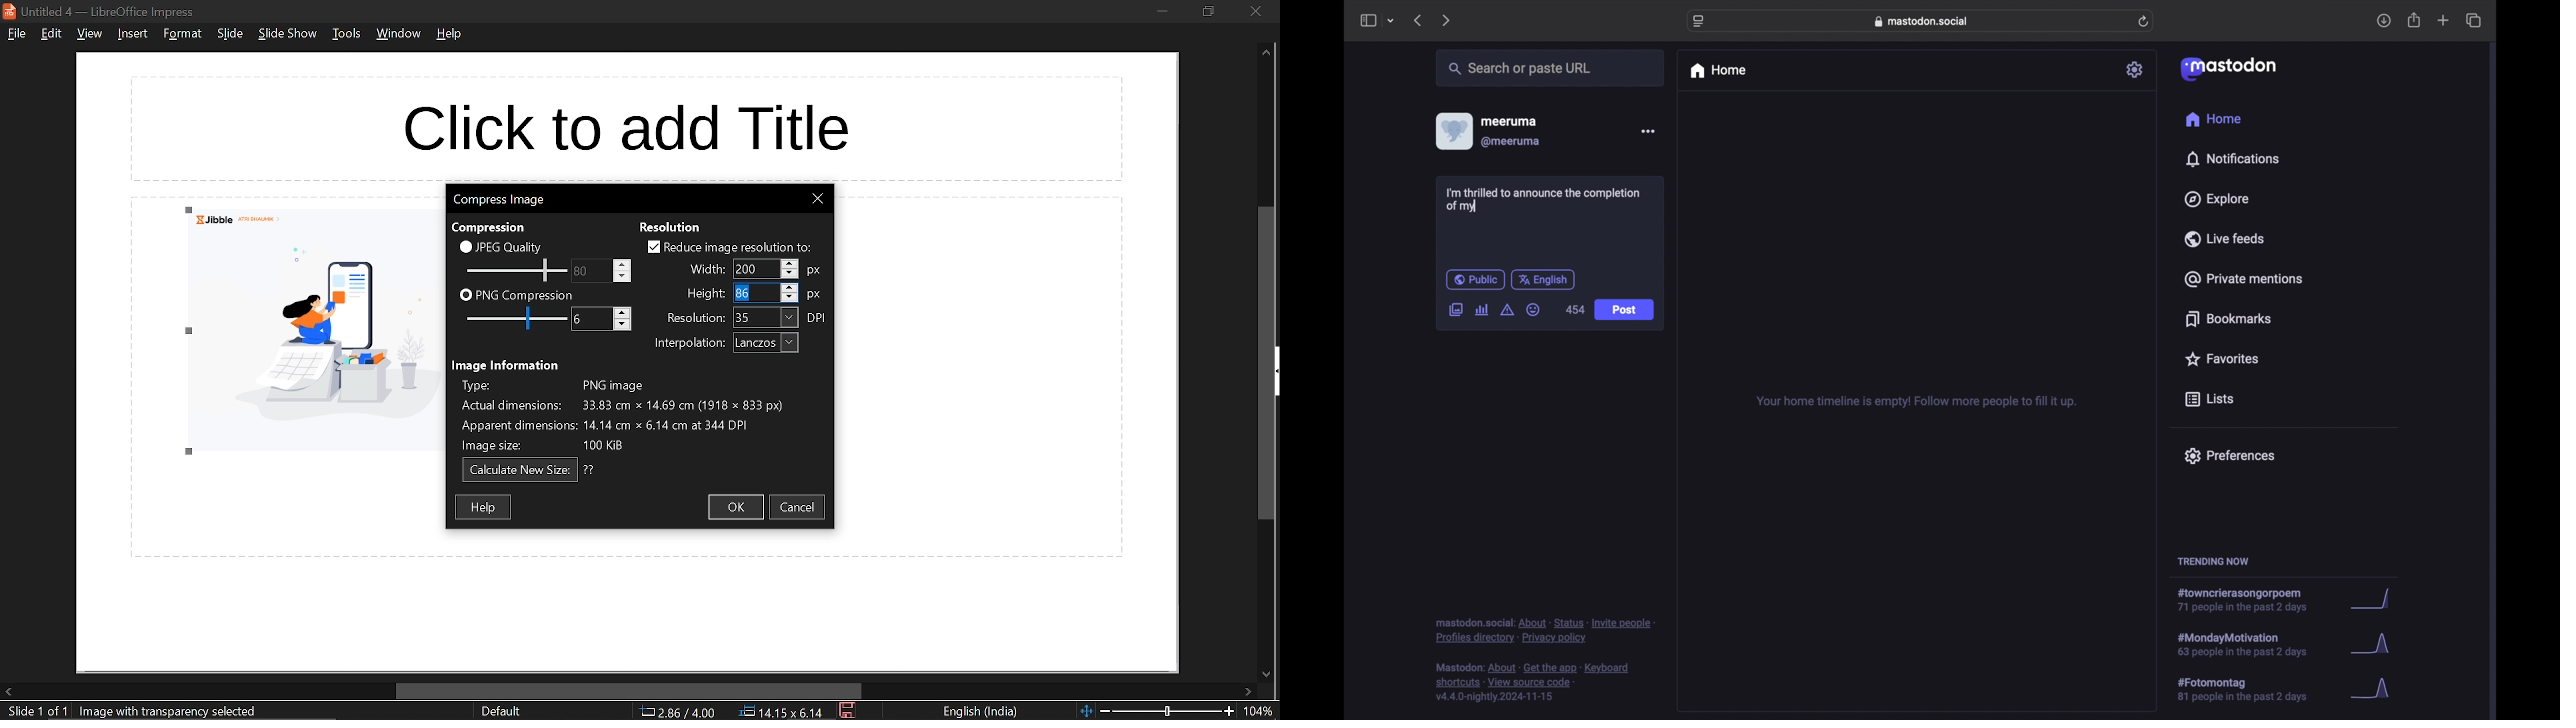  What do you see at coordinates (789, 262) in the screenshot?
I see `increase width` at bounding box center [789, 262].